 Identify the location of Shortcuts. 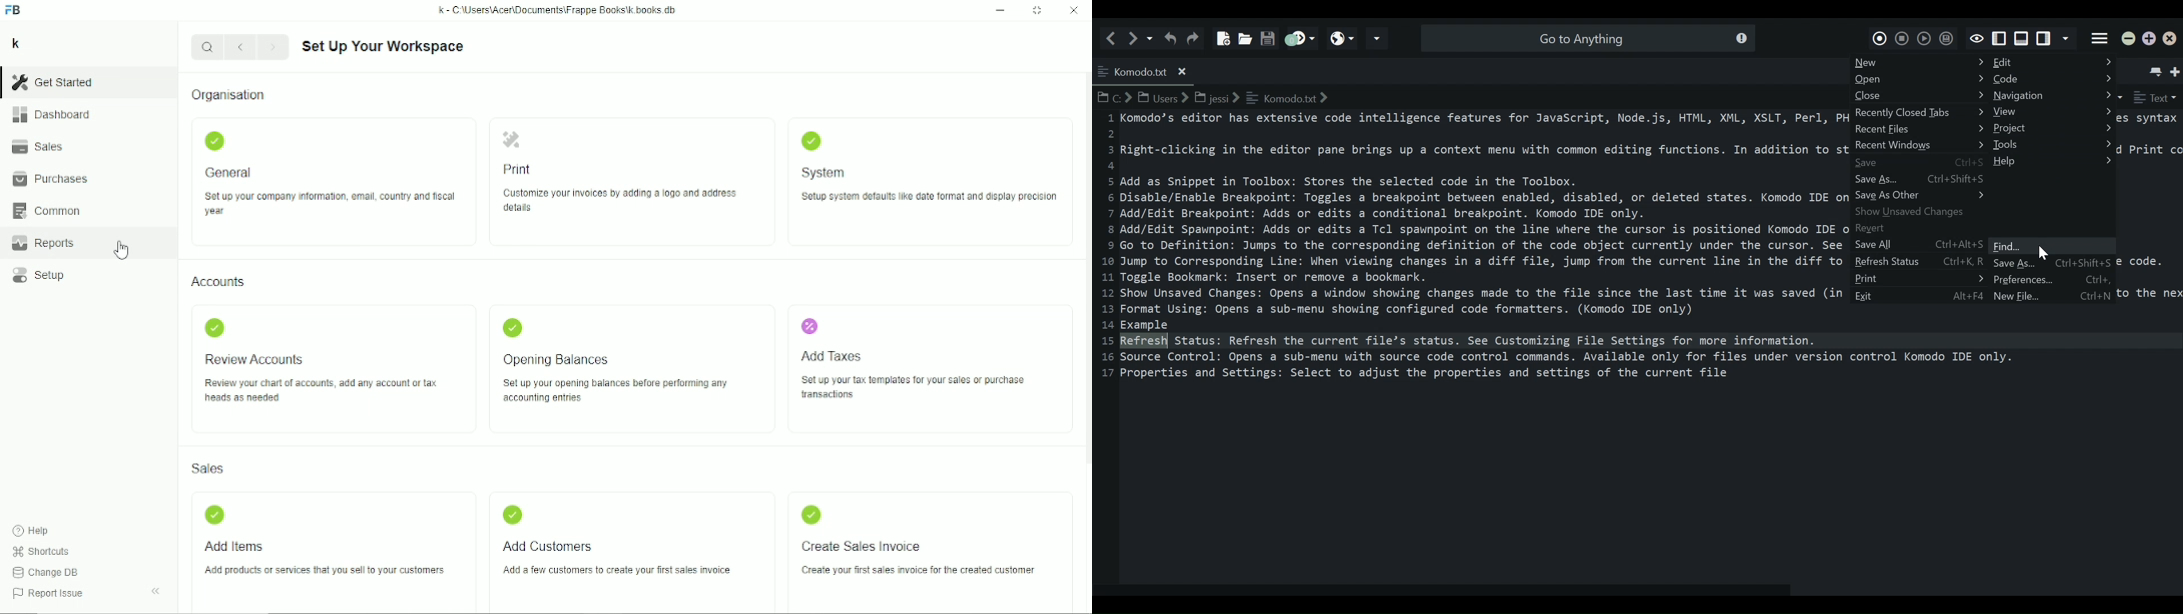
(42, 552).